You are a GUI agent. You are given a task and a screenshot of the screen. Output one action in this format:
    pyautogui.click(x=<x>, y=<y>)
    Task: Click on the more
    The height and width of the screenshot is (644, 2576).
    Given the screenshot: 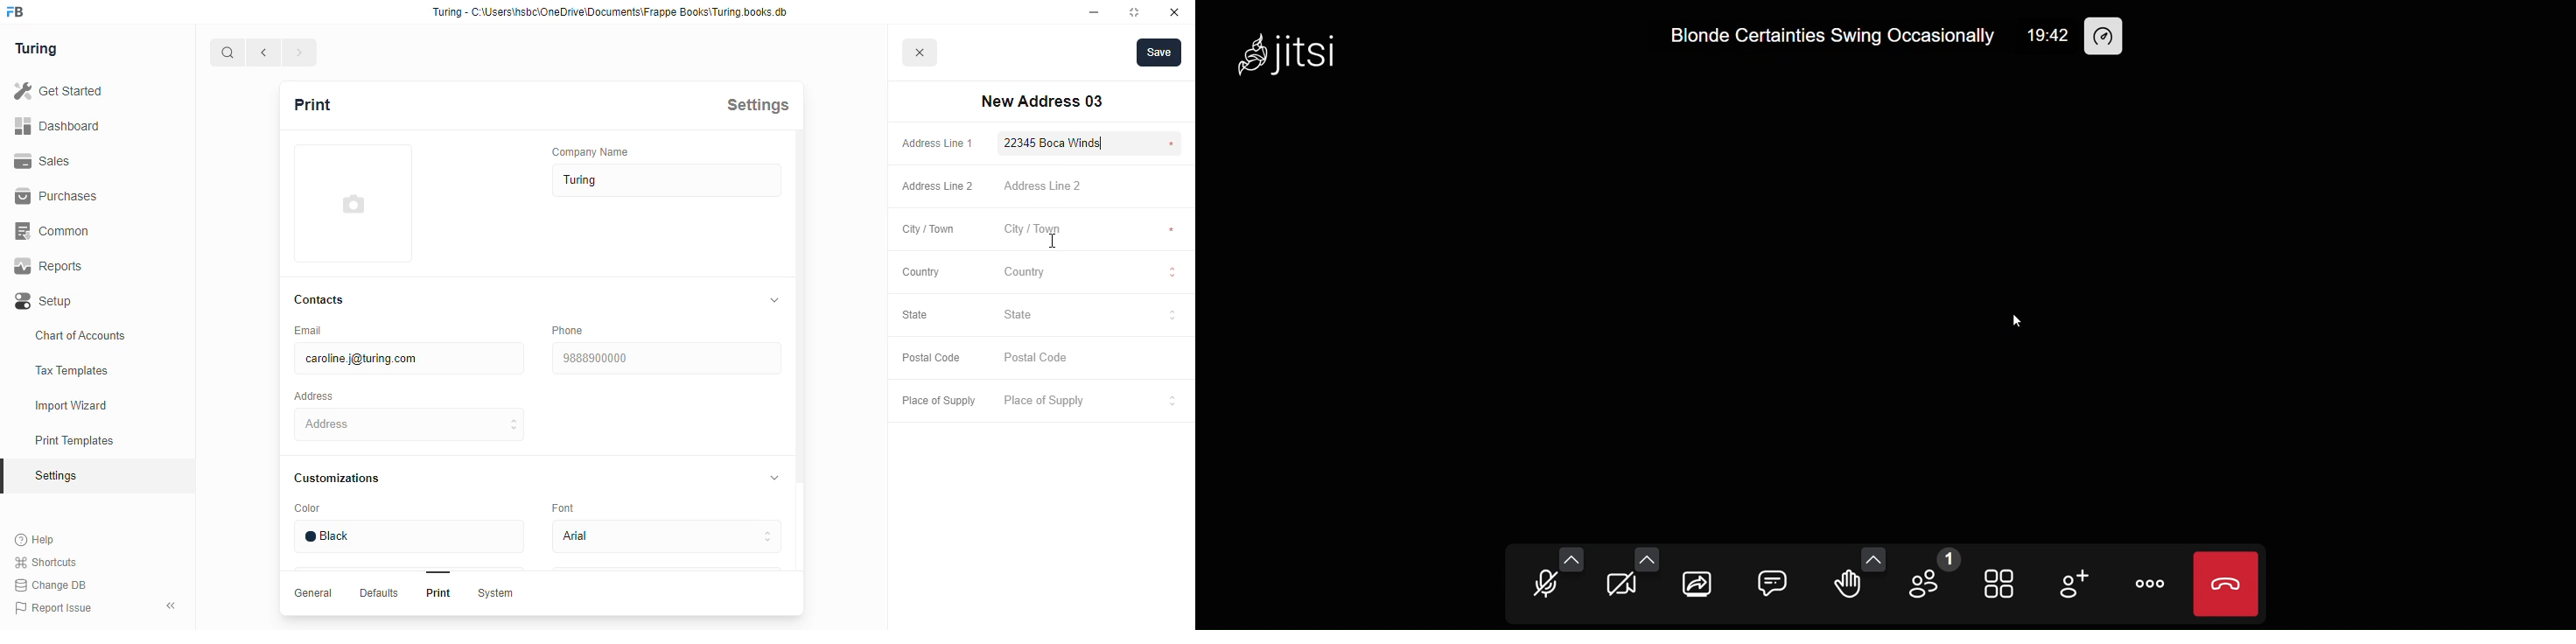 What is the action you would take?
    pyautogui.click(x=2149, y=584)
    